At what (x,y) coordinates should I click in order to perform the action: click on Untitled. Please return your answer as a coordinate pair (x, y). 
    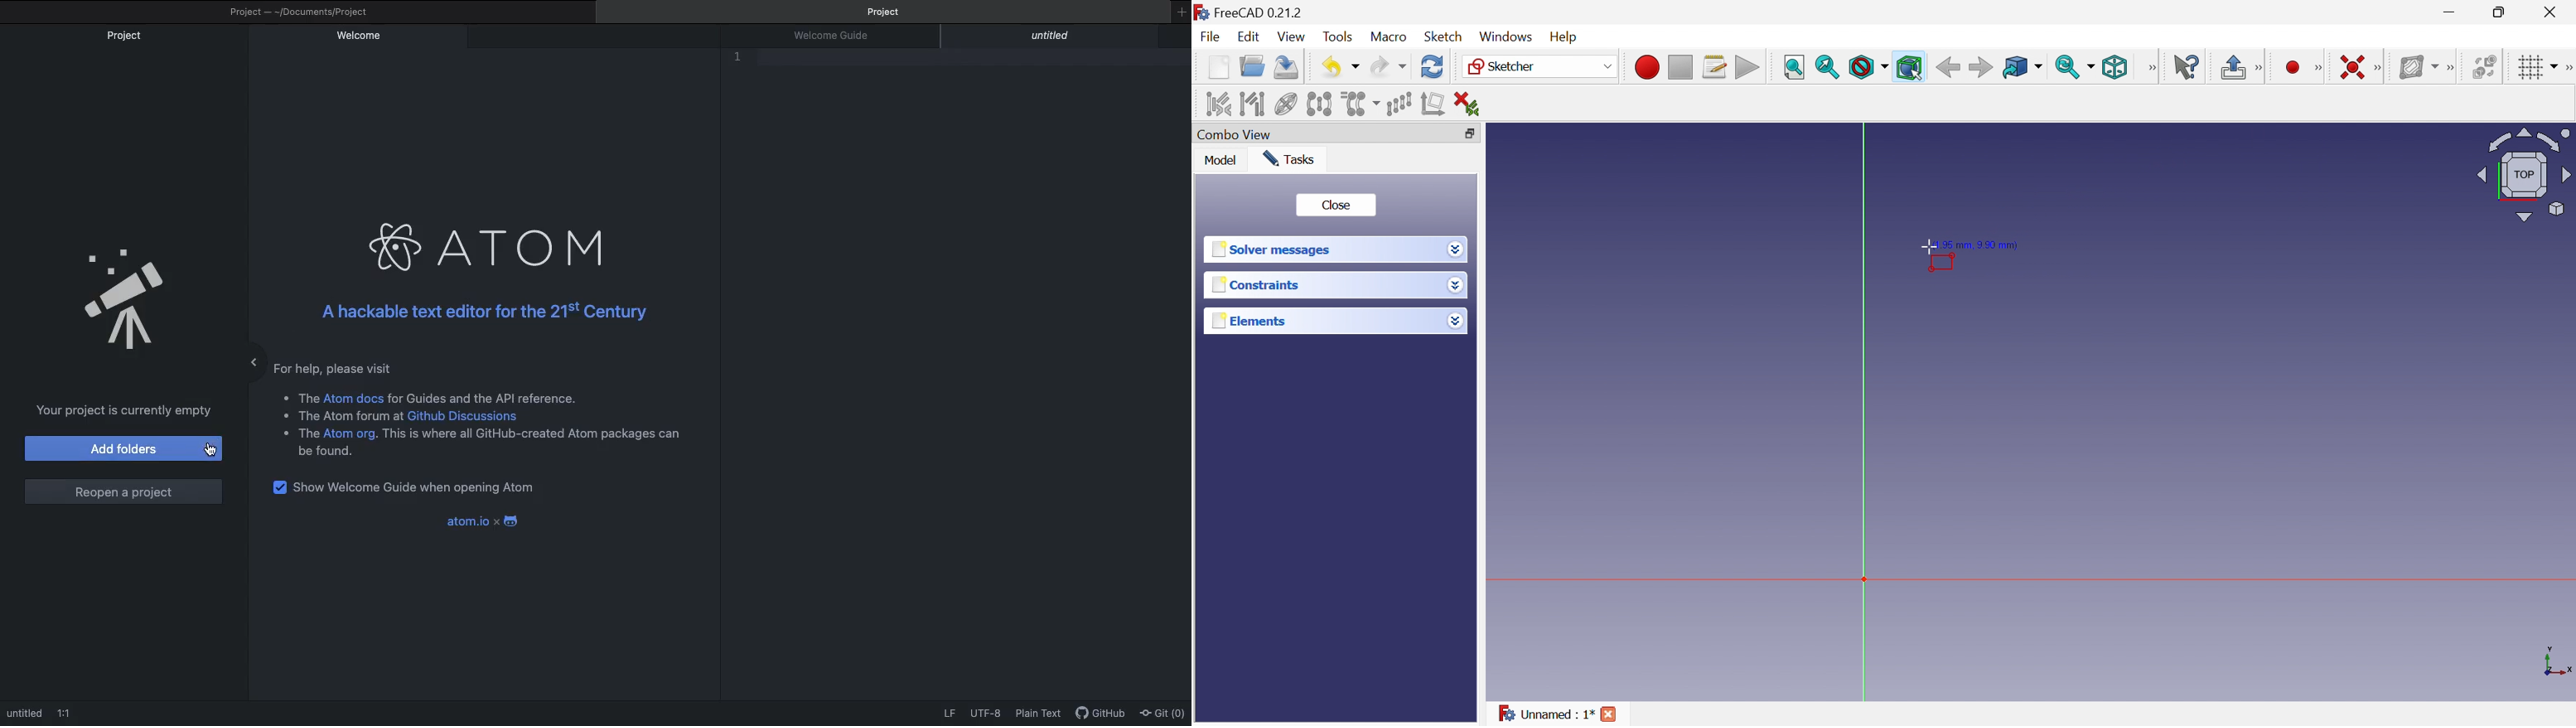
    Looking at the image, I should click on (25, 712).